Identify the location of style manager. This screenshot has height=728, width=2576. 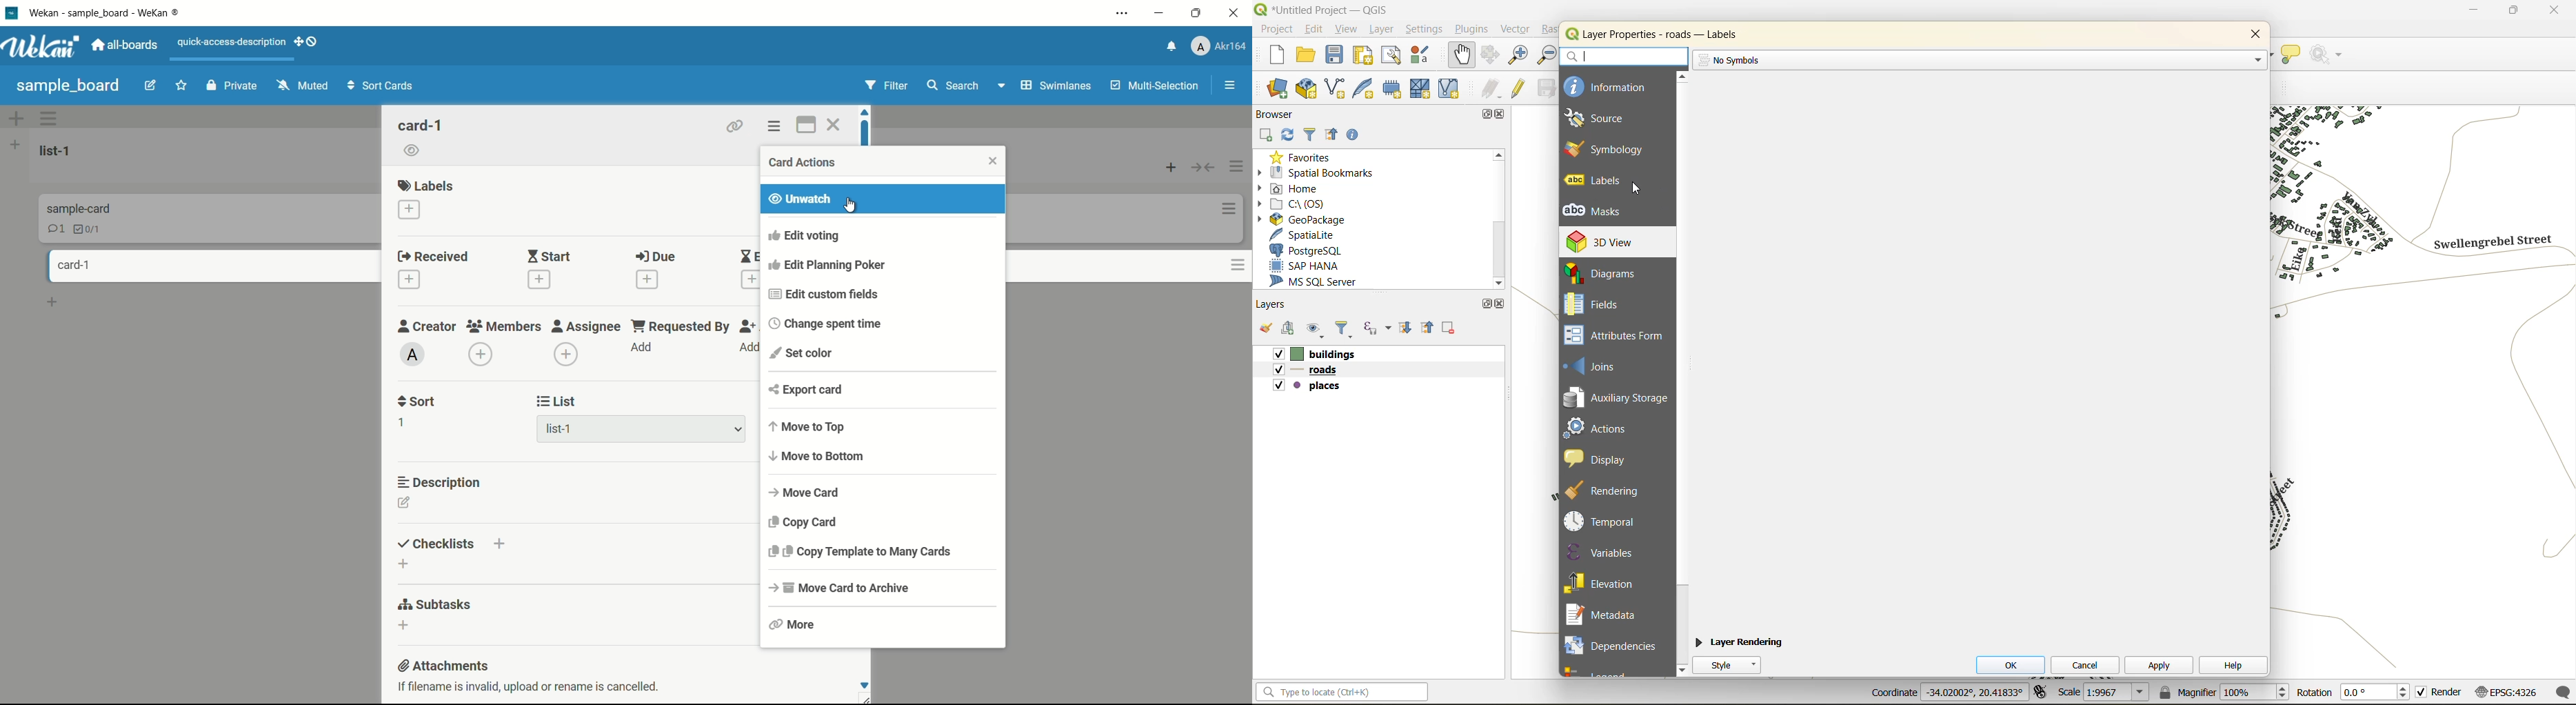
(1426, 57).